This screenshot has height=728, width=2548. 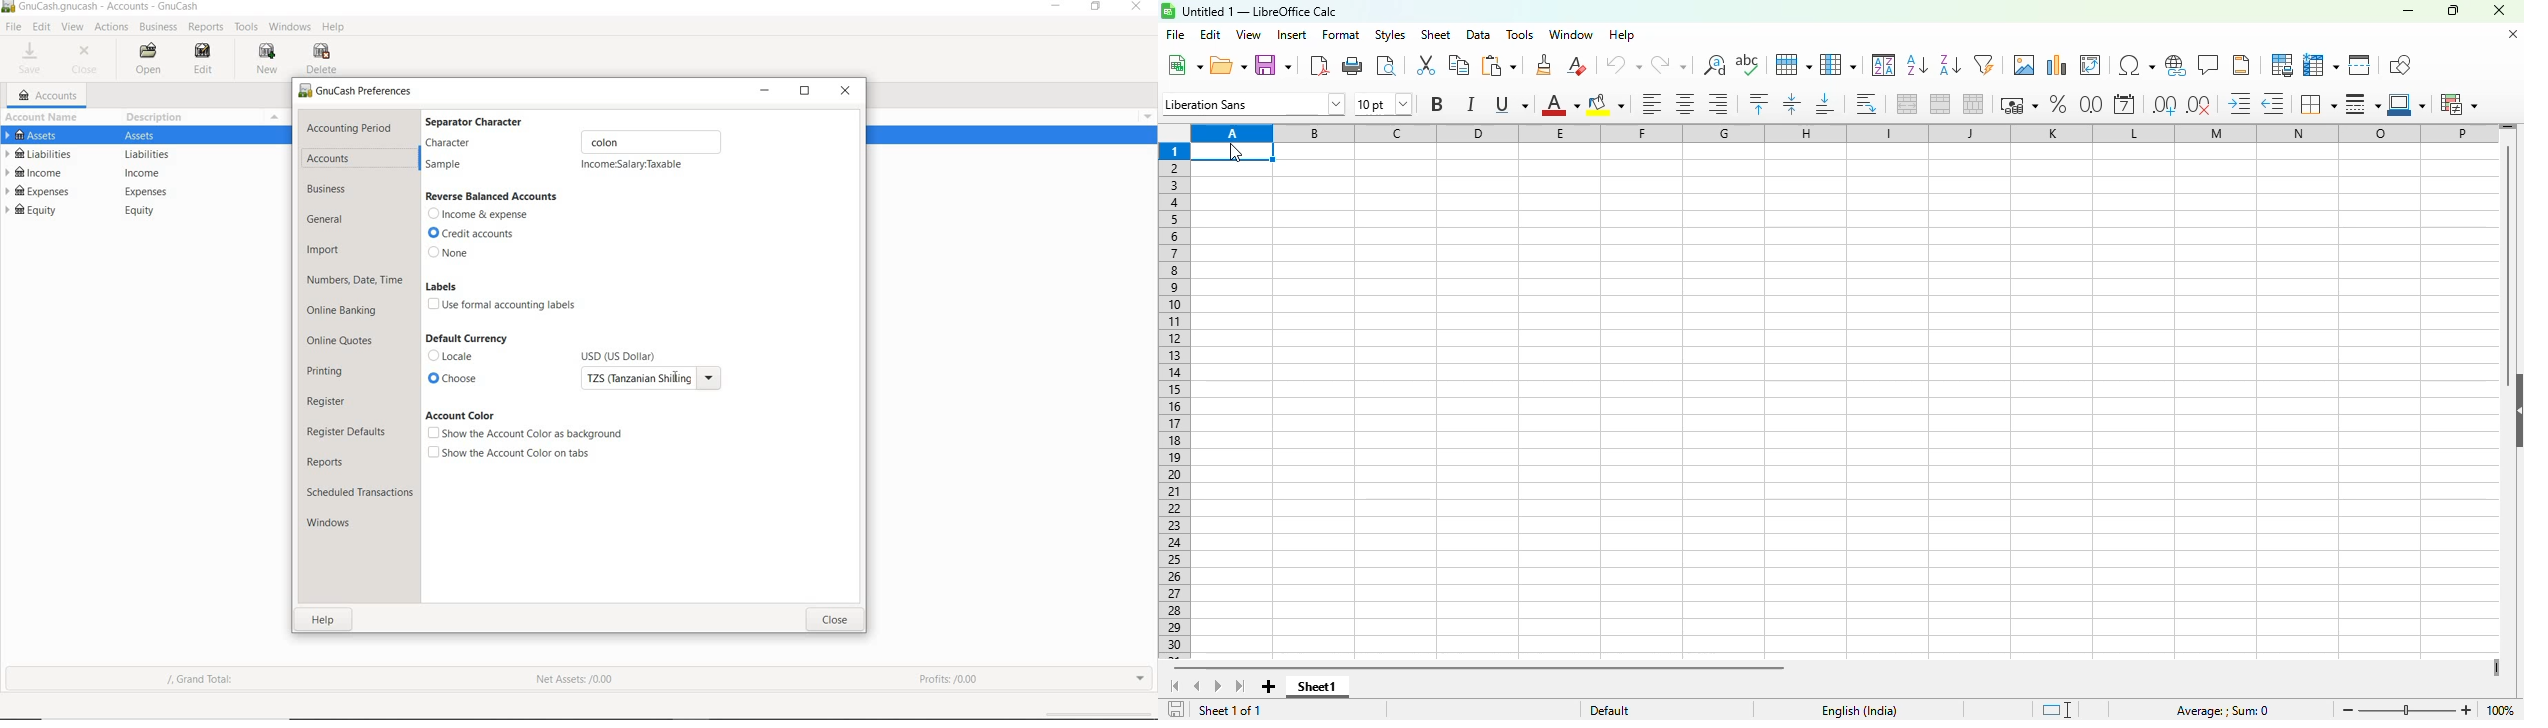 What do you see at coordinates (525, 434) in the screenshot?
I see `show the account color as background` at bounding box center [525, 434].